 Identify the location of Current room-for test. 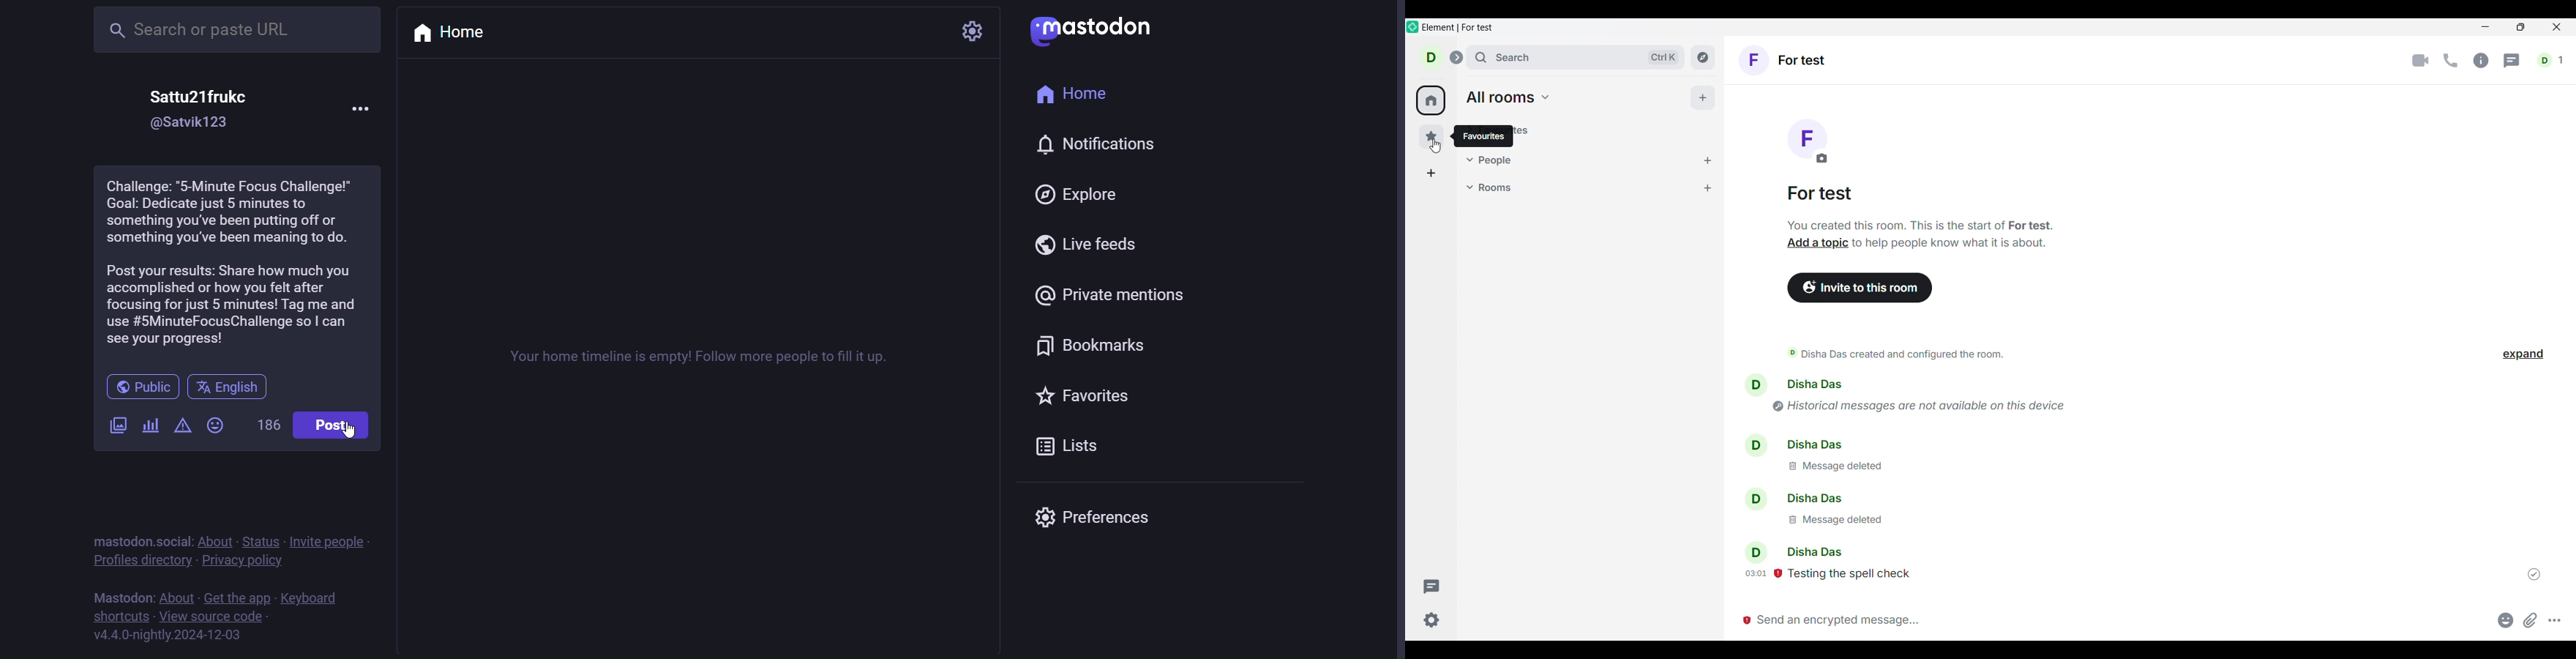
(1799, 60).